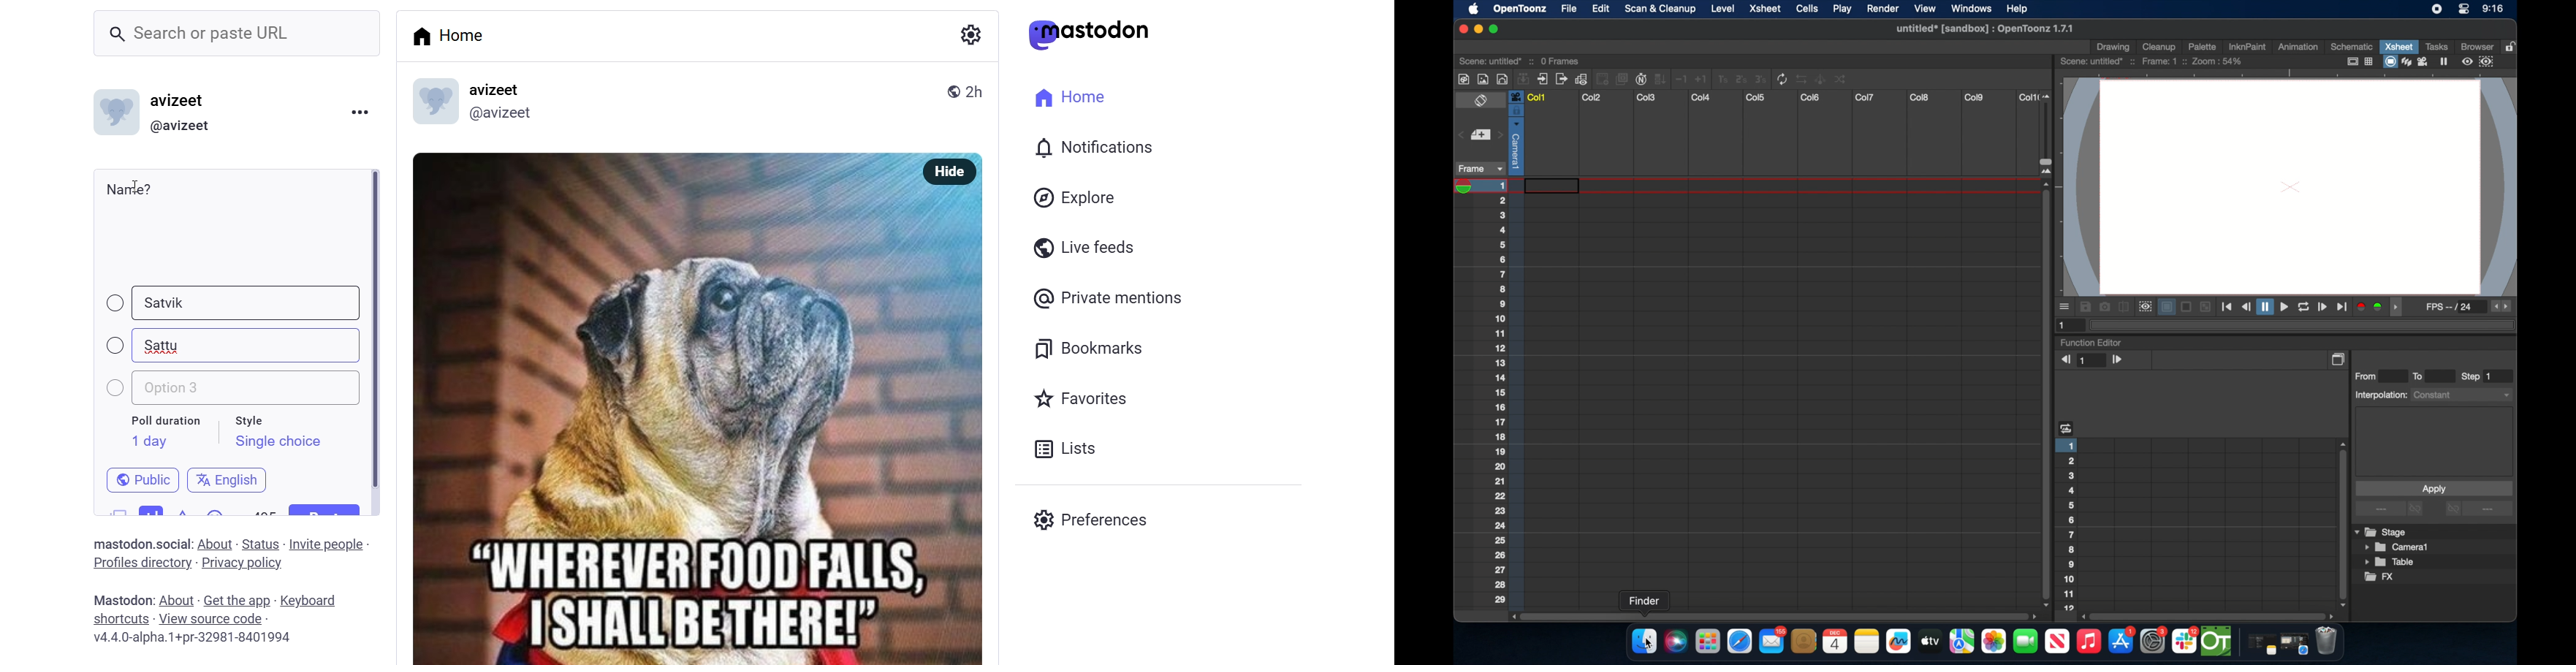 This screenshot has height=672, width=2576. Describe the element at coordinates (1079, 400) in the screenshot. I see `favorite` at that location.